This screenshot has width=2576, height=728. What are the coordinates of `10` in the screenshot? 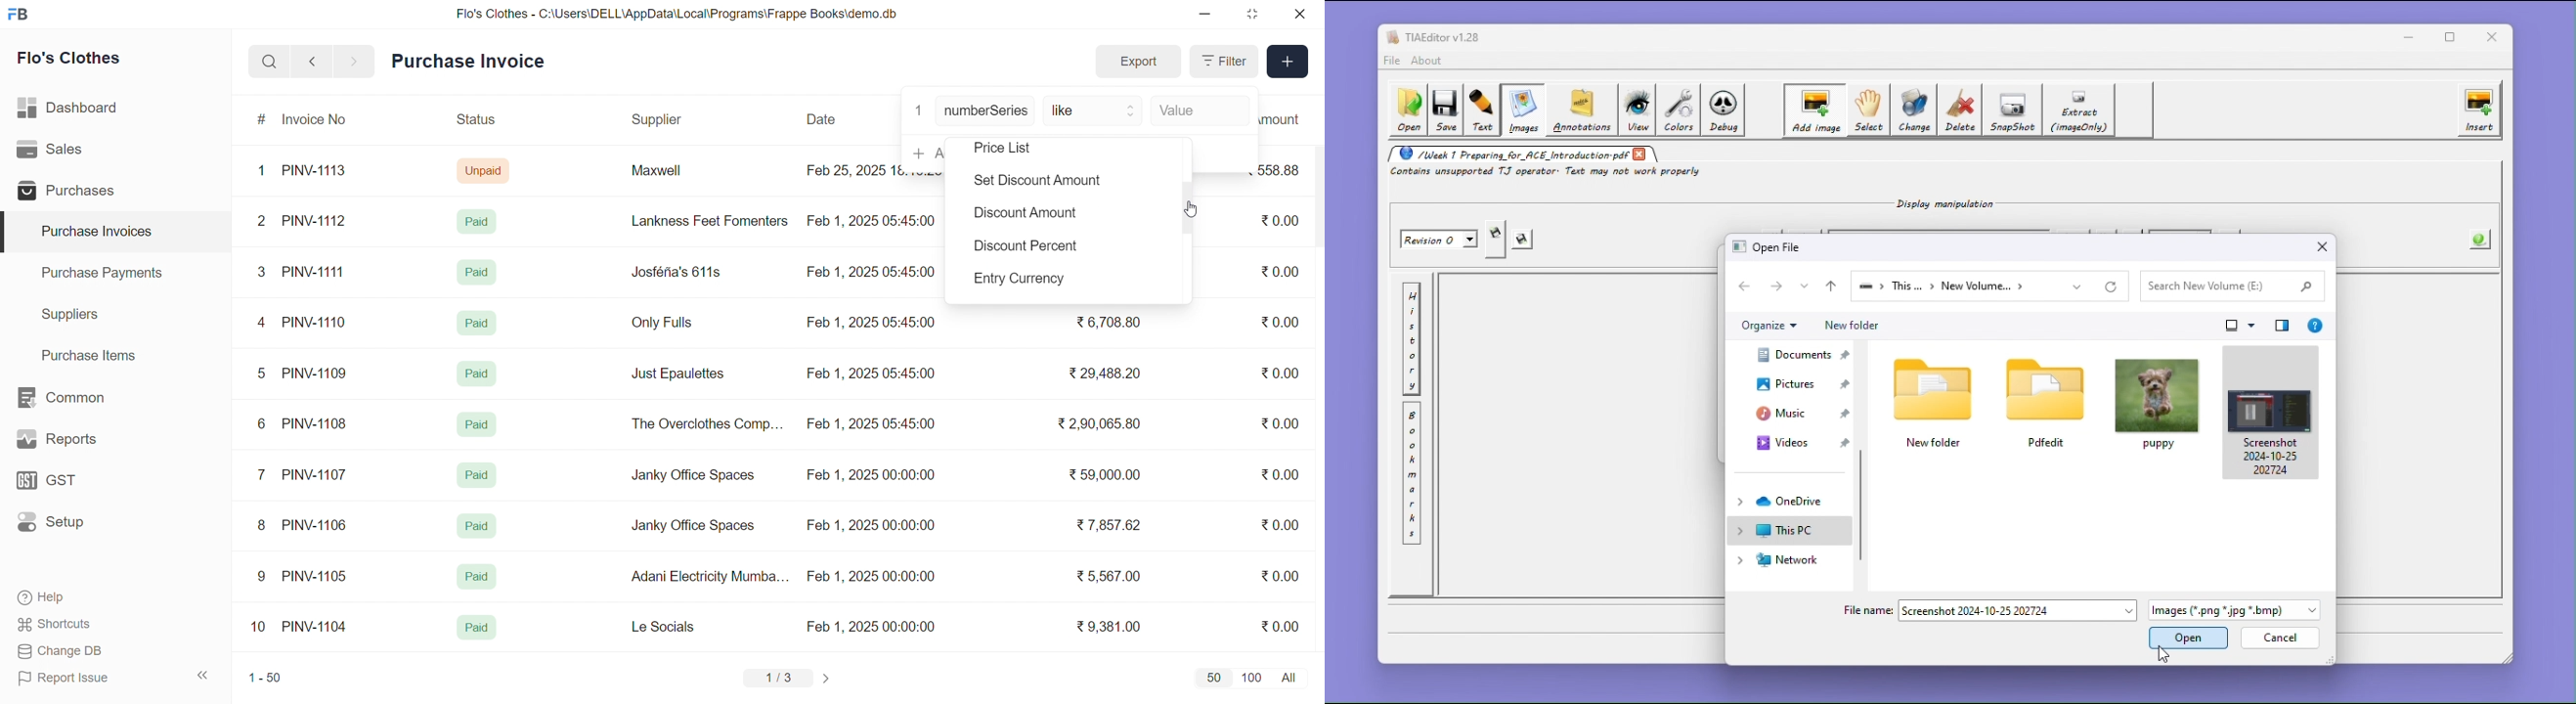 It's located at (262, 628).